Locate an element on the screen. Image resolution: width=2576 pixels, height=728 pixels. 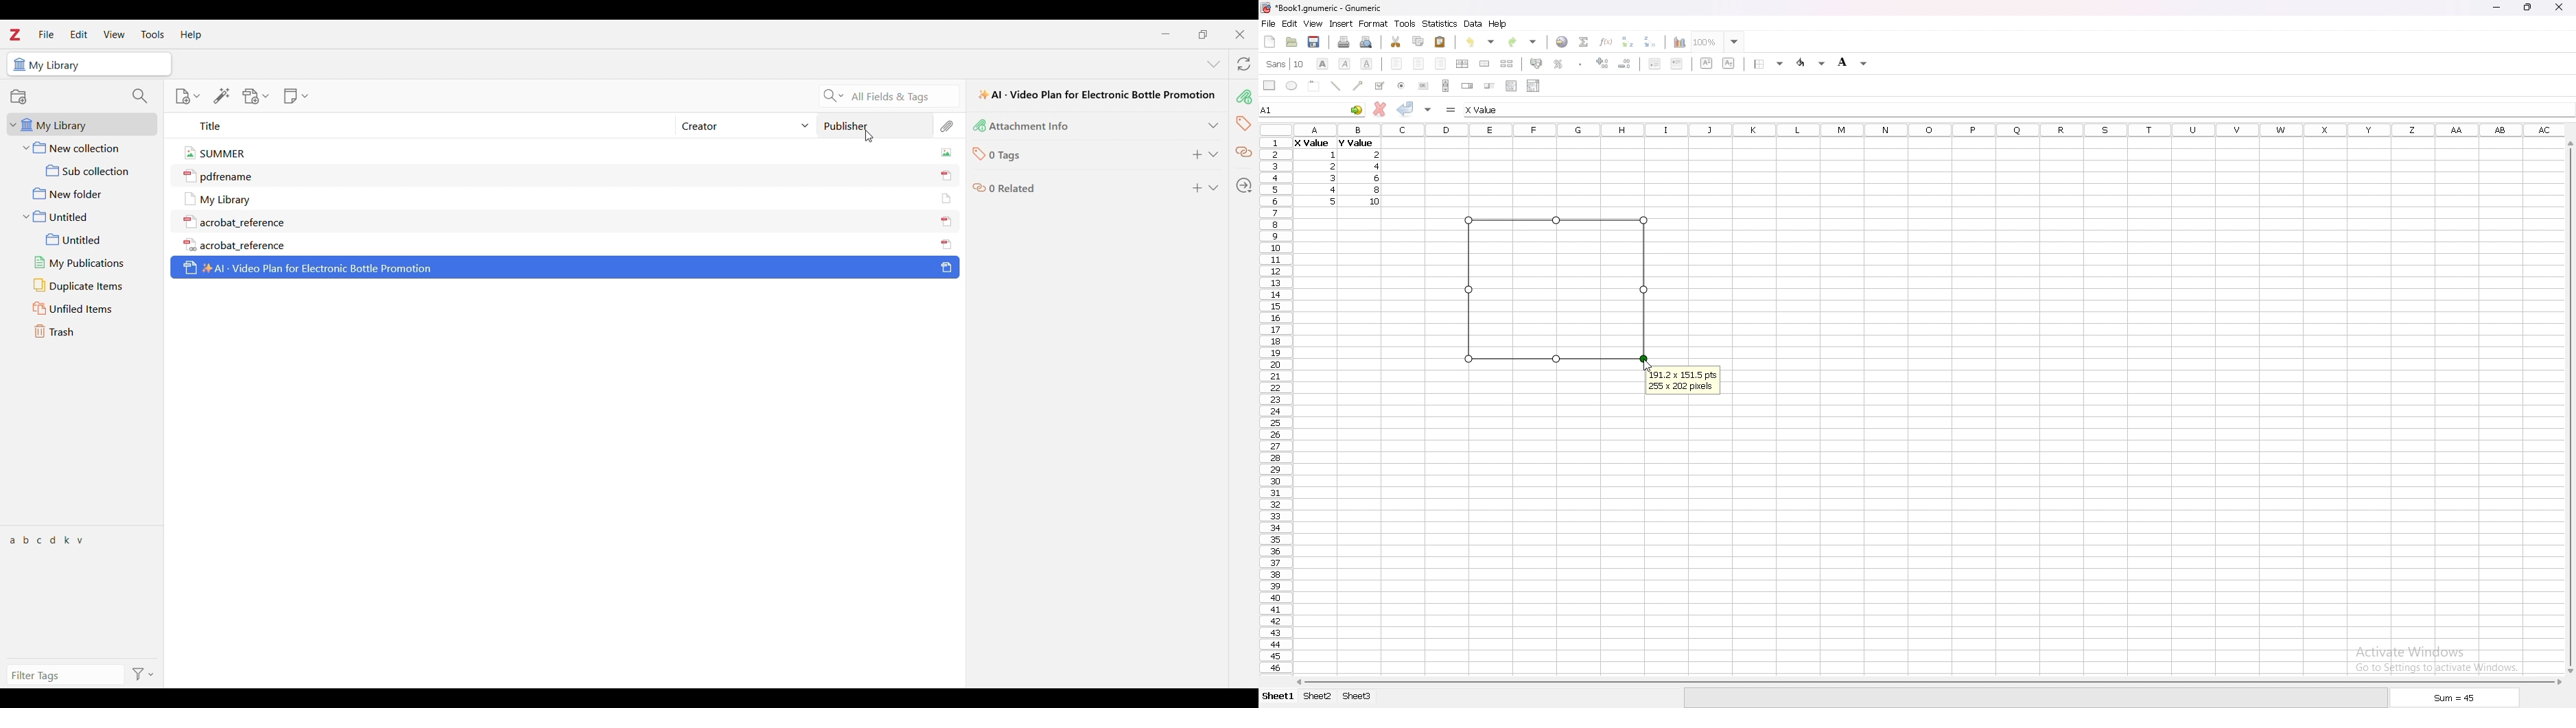
a b c d k y v is located at coordinates (51, 540).